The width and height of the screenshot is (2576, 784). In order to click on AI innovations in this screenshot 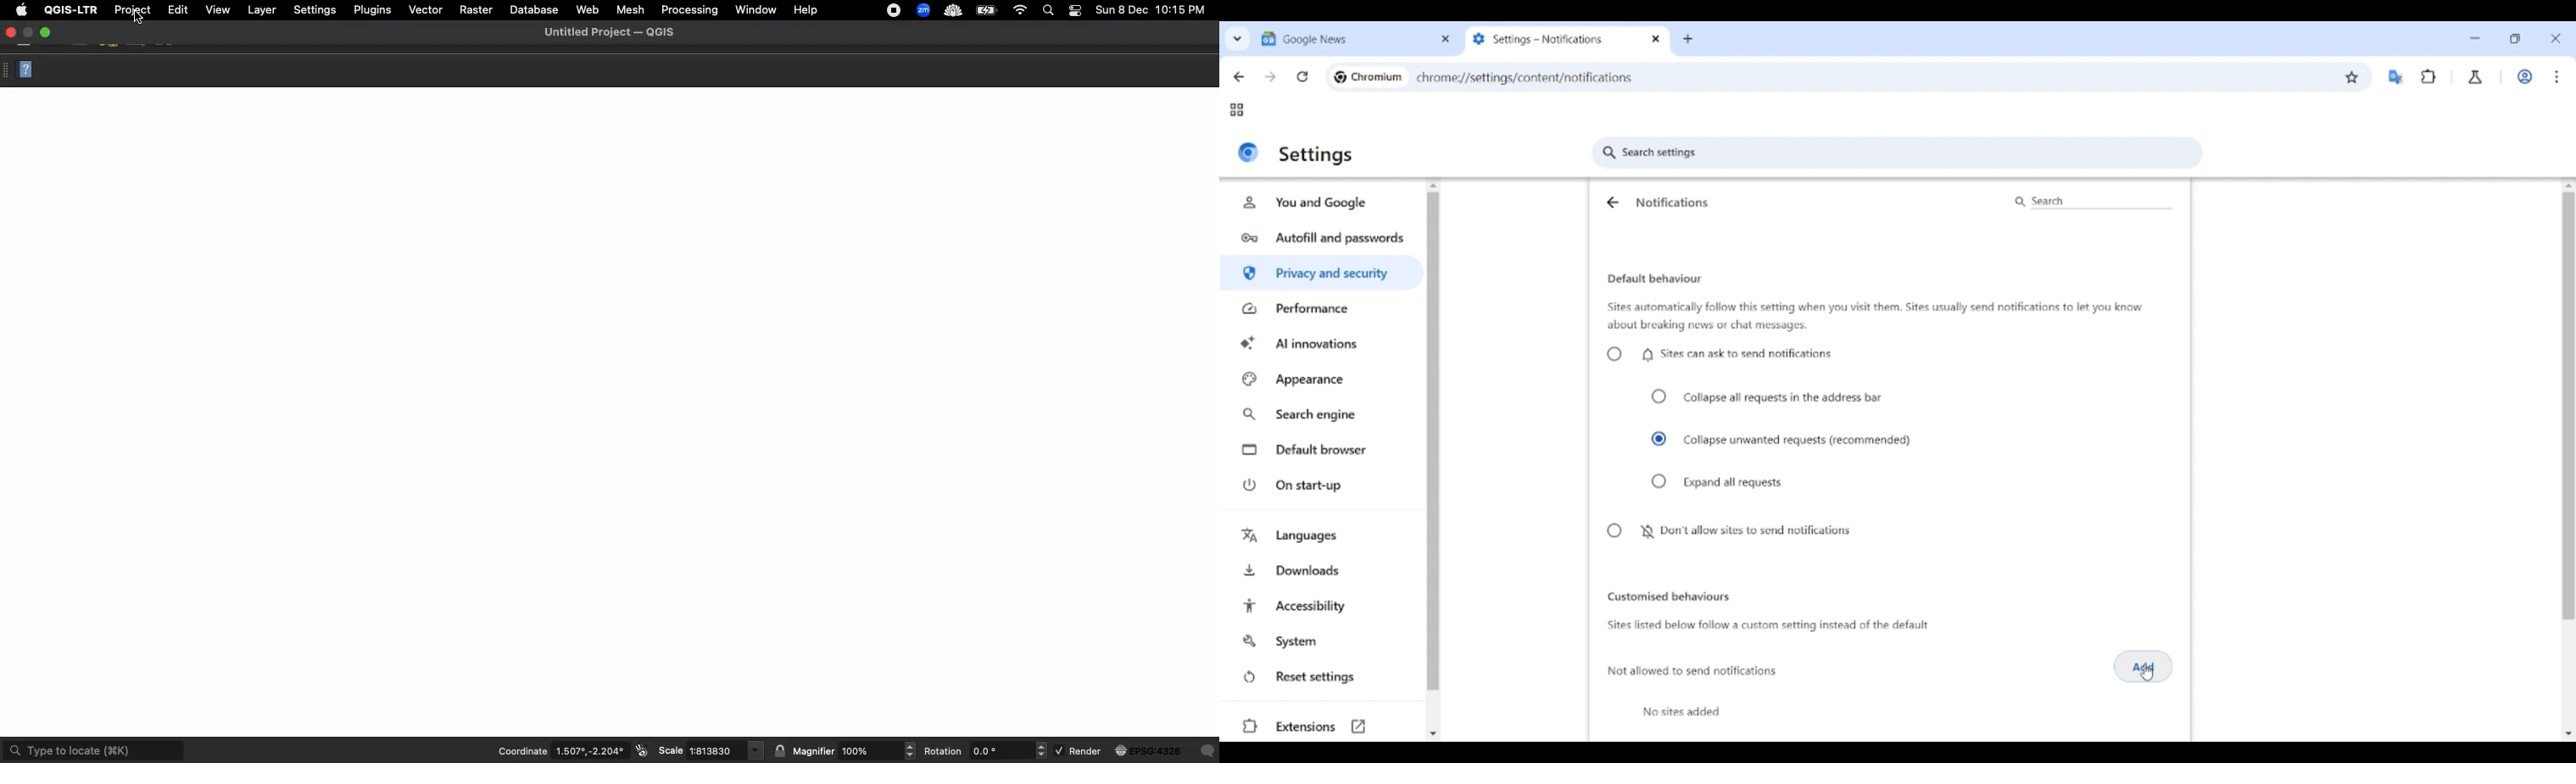, I will do `click(1322, 342)`.